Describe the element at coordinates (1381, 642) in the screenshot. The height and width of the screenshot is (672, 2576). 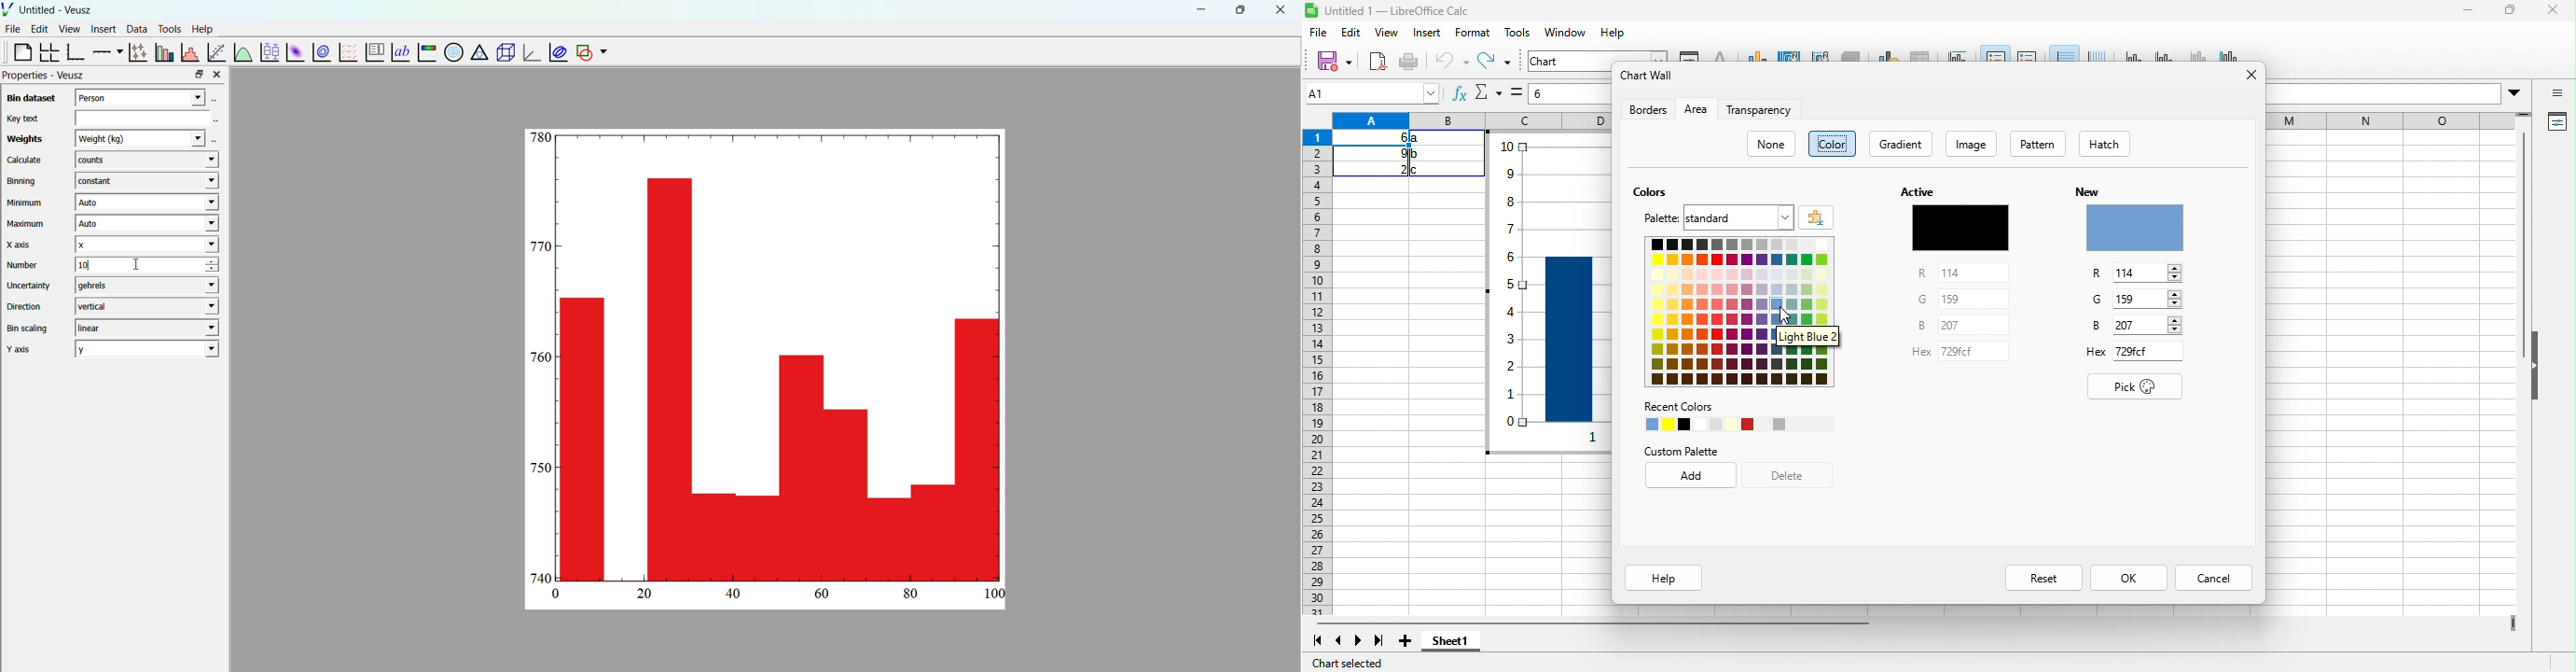
I see `last` at that location.